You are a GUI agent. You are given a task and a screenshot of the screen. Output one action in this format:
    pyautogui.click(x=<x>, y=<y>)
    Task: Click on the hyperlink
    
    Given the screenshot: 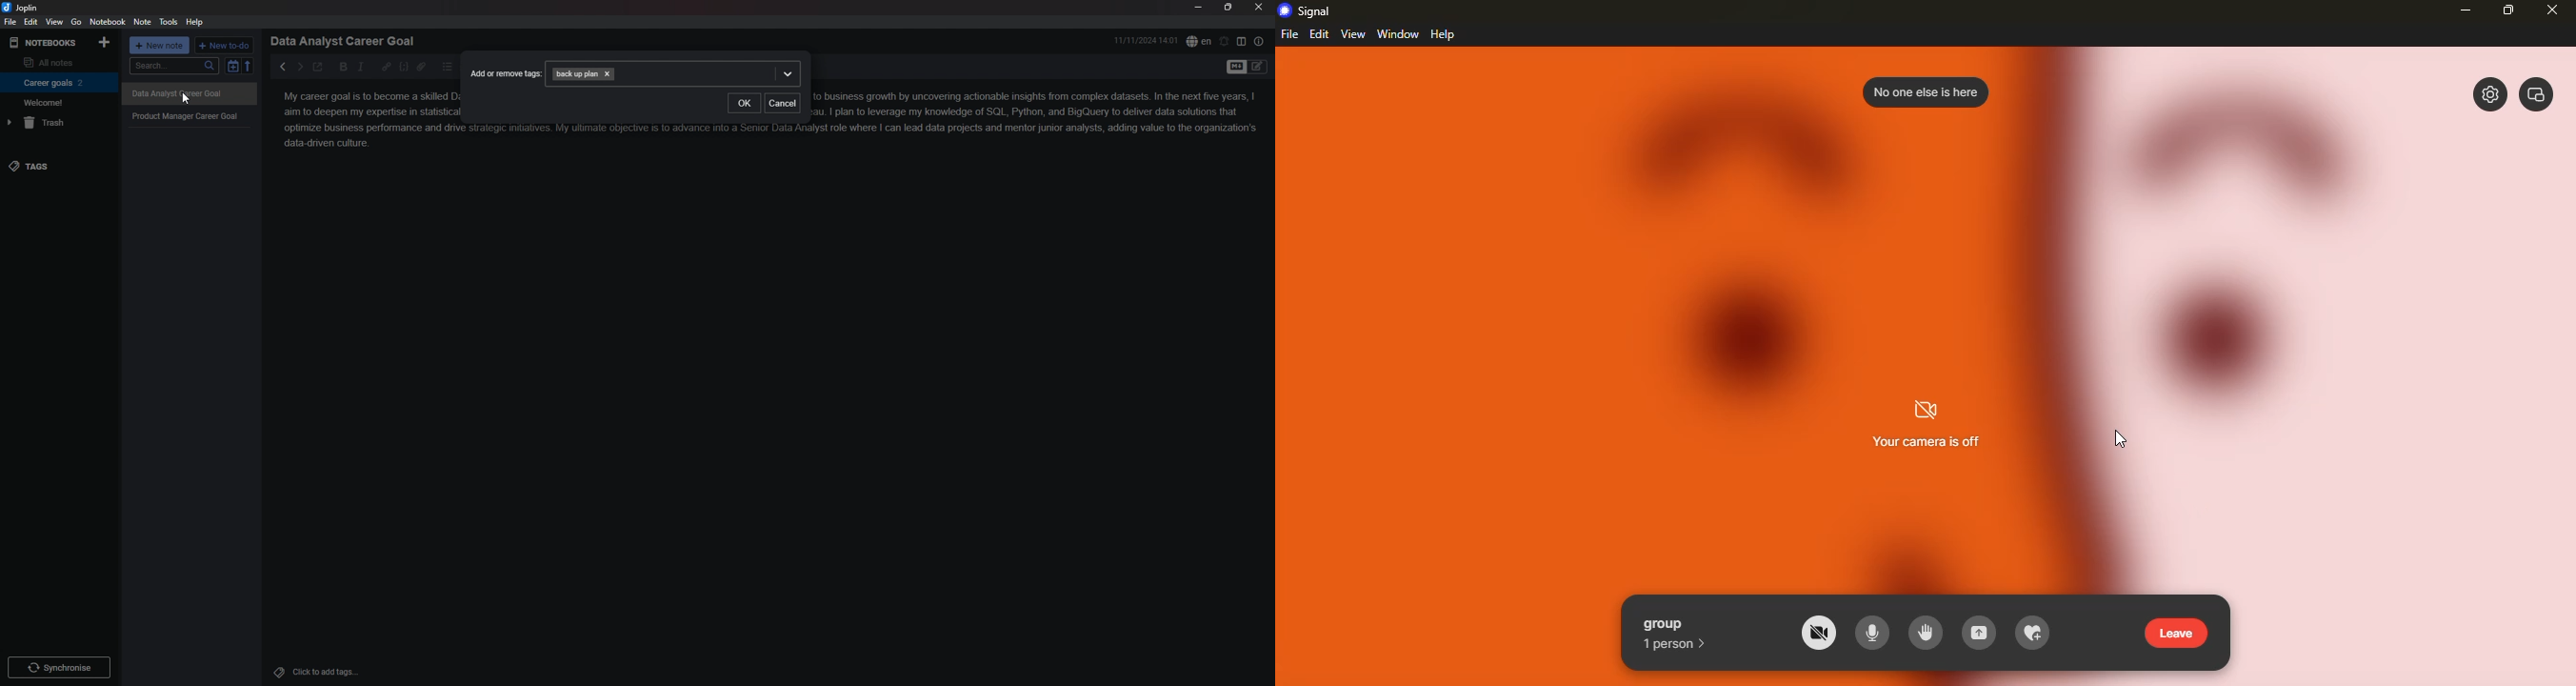 What is the action you would take?
    pyautogui.click(x=386, y=67)
    